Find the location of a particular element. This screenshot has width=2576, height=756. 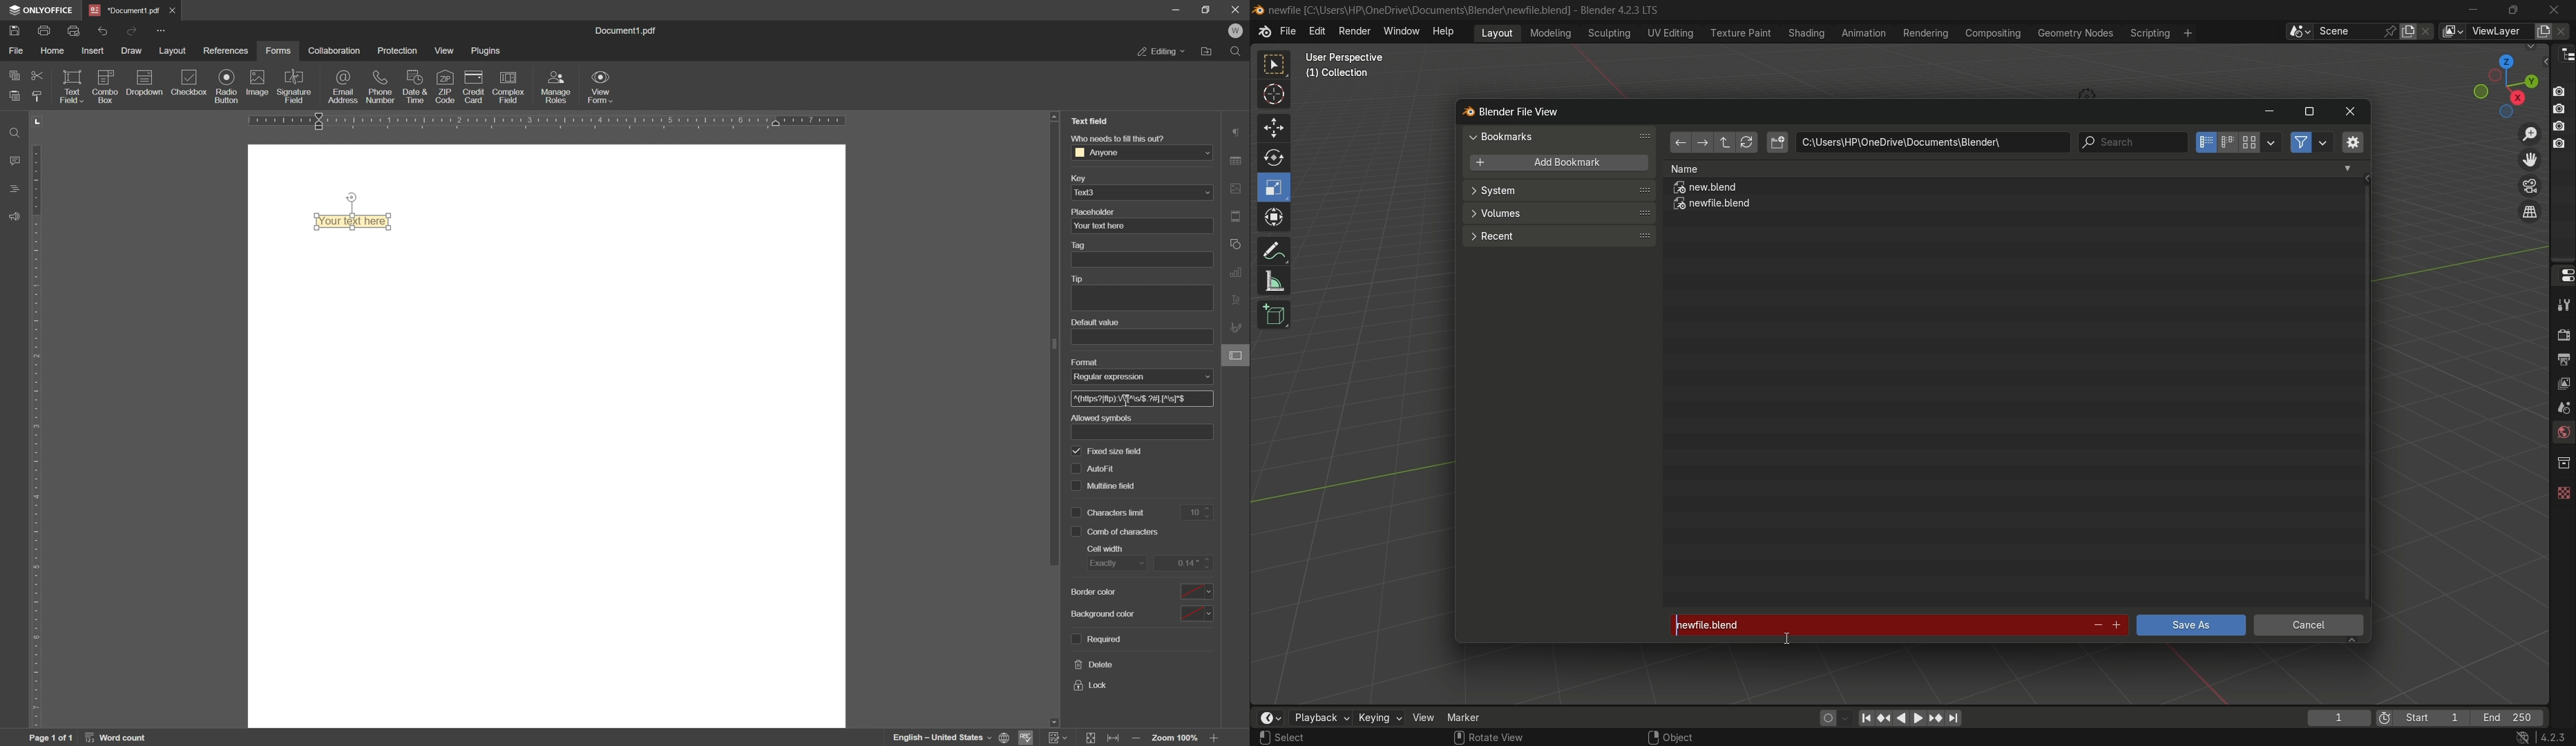

select background color is located at coordinates (1198, 612).